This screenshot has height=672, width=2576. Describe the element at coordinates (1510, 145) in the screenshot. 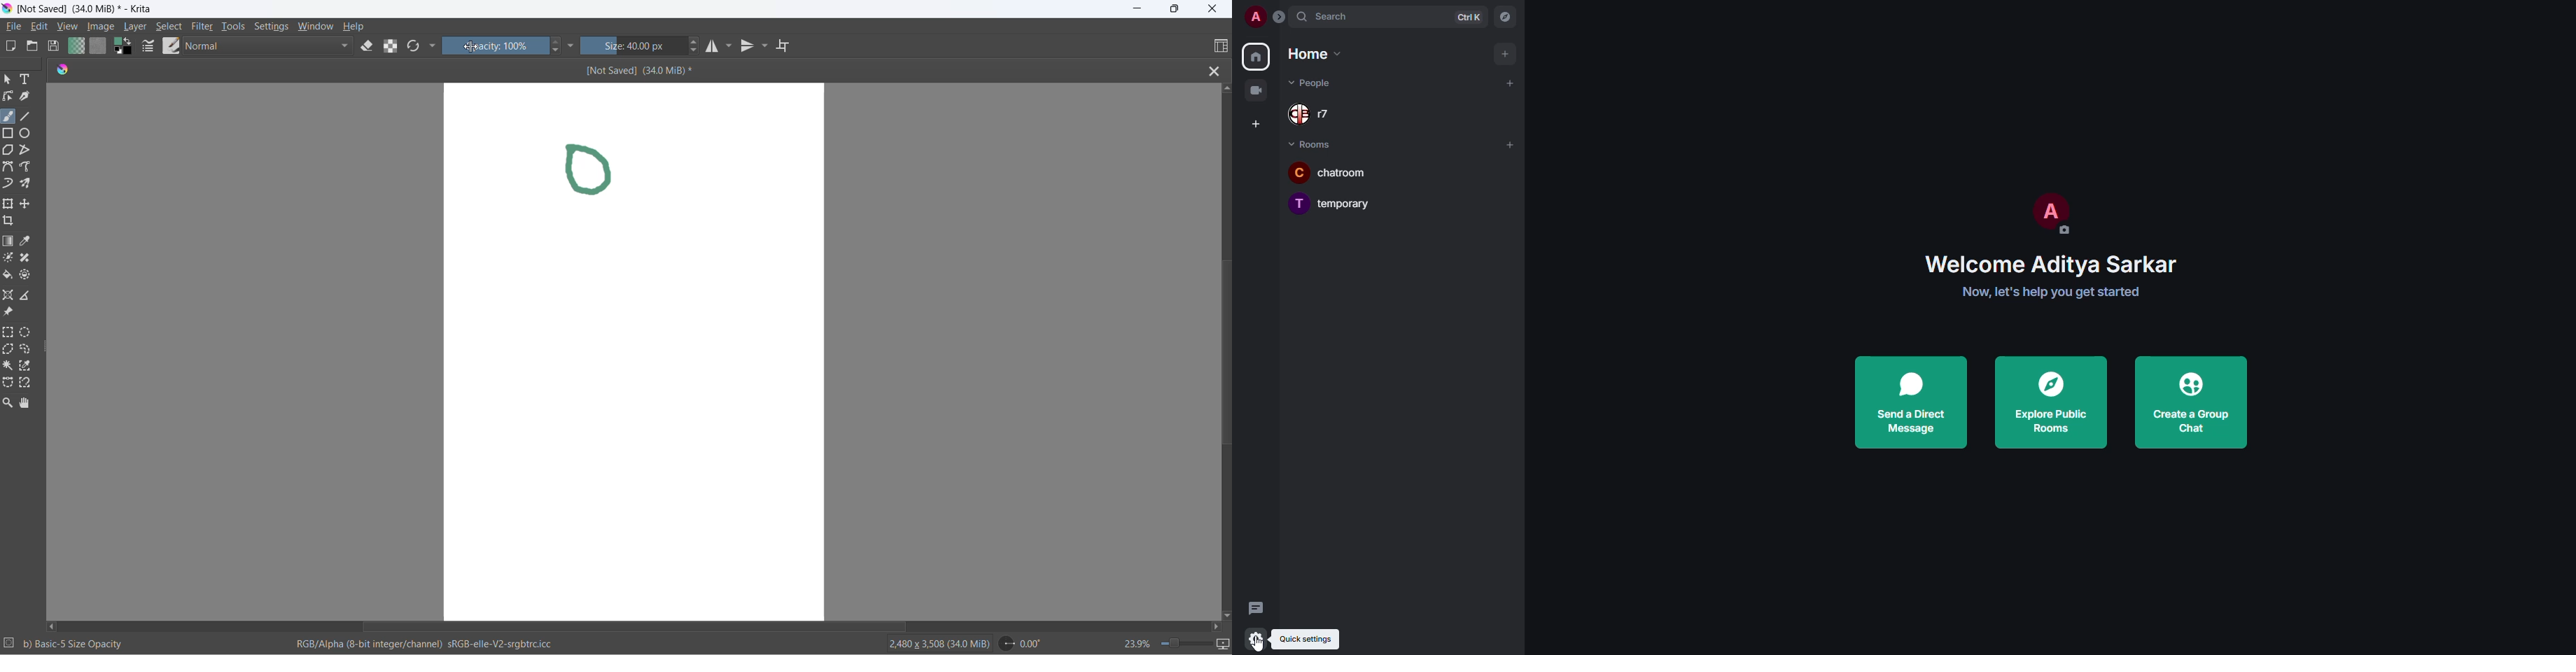

I see `add` at that location.